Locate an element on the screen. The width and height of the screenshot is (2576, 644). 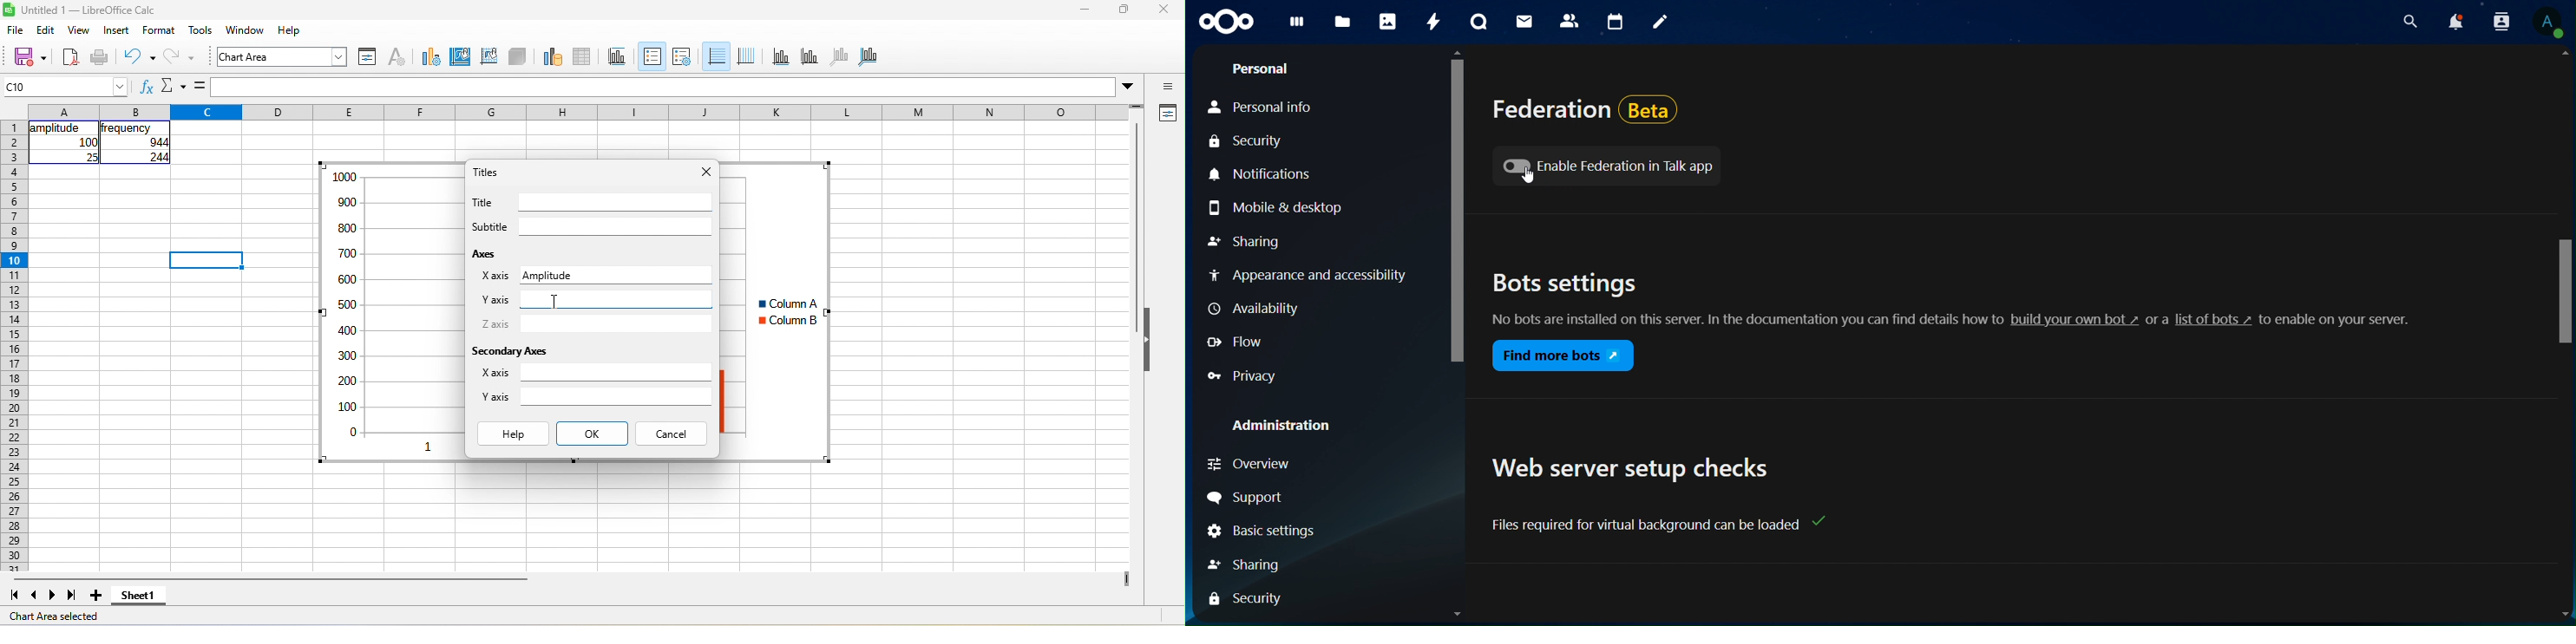
Appearance and accessibility is located at coordinates (1320, 275).